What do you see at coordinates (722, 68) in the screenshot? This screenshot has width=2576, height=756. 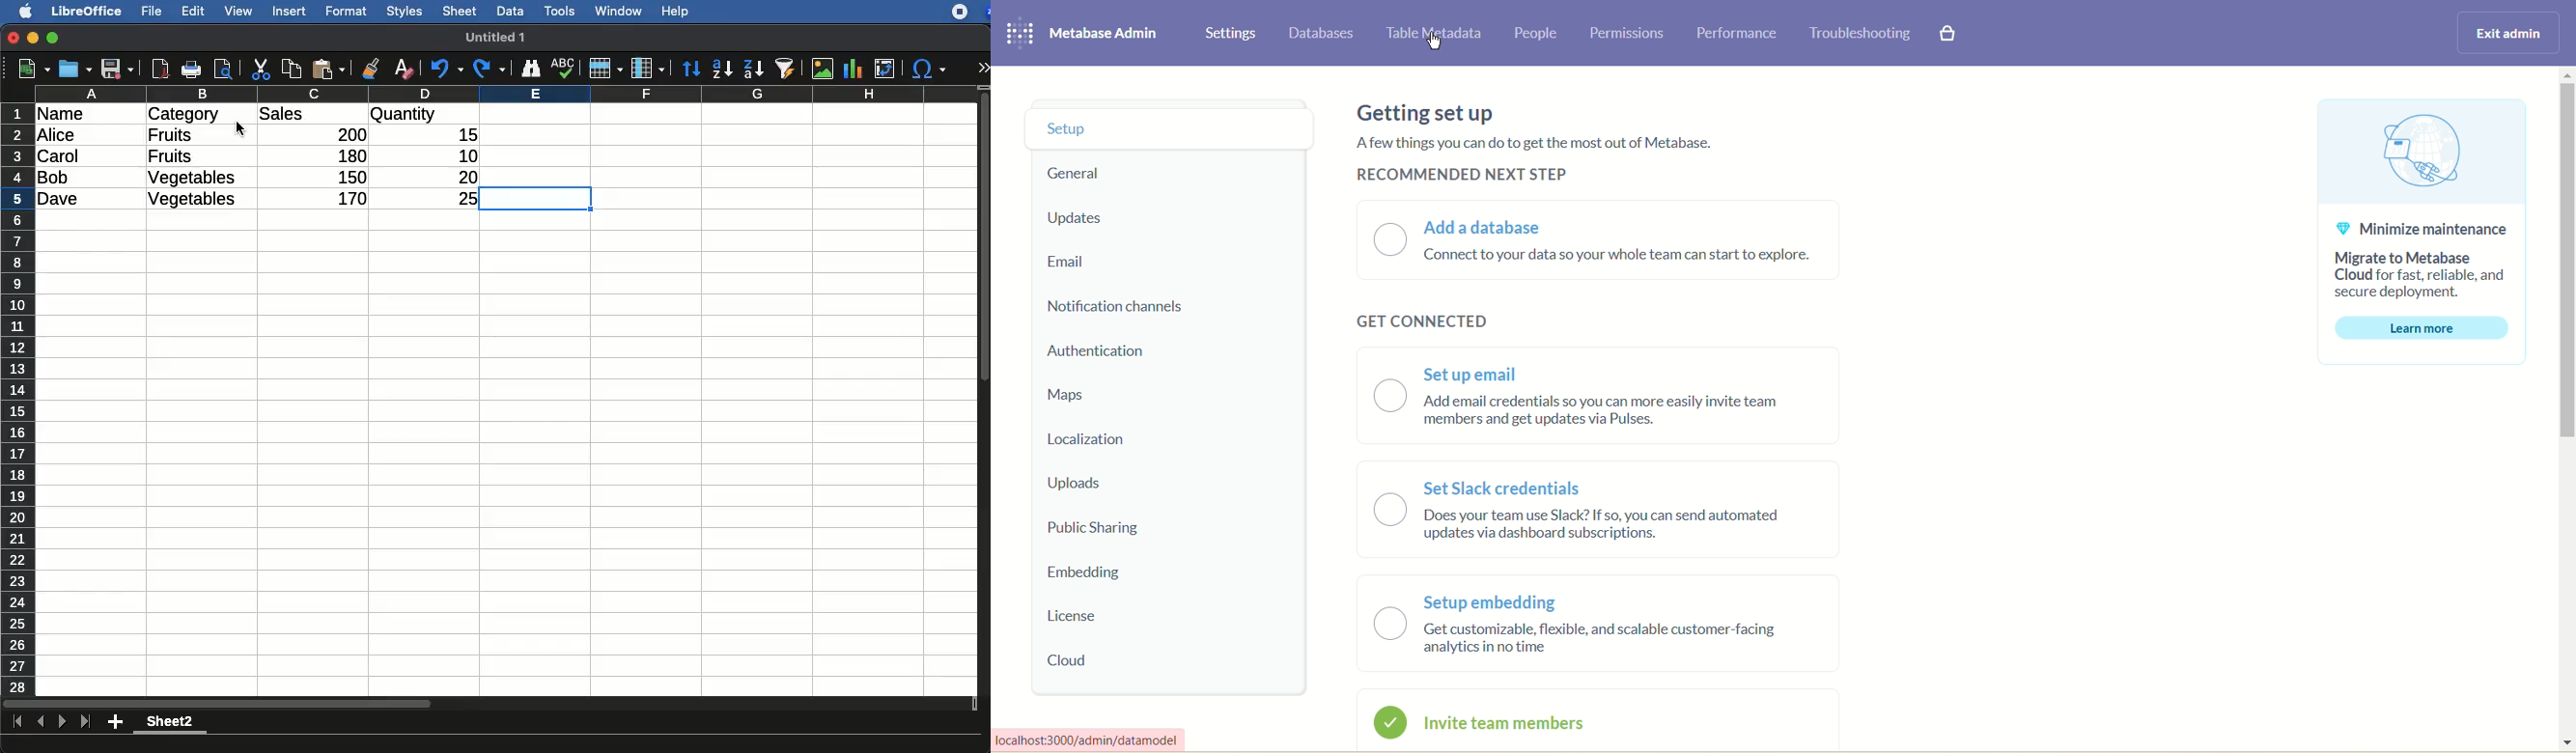 I see `ascending` at bounding box center [722, 68].